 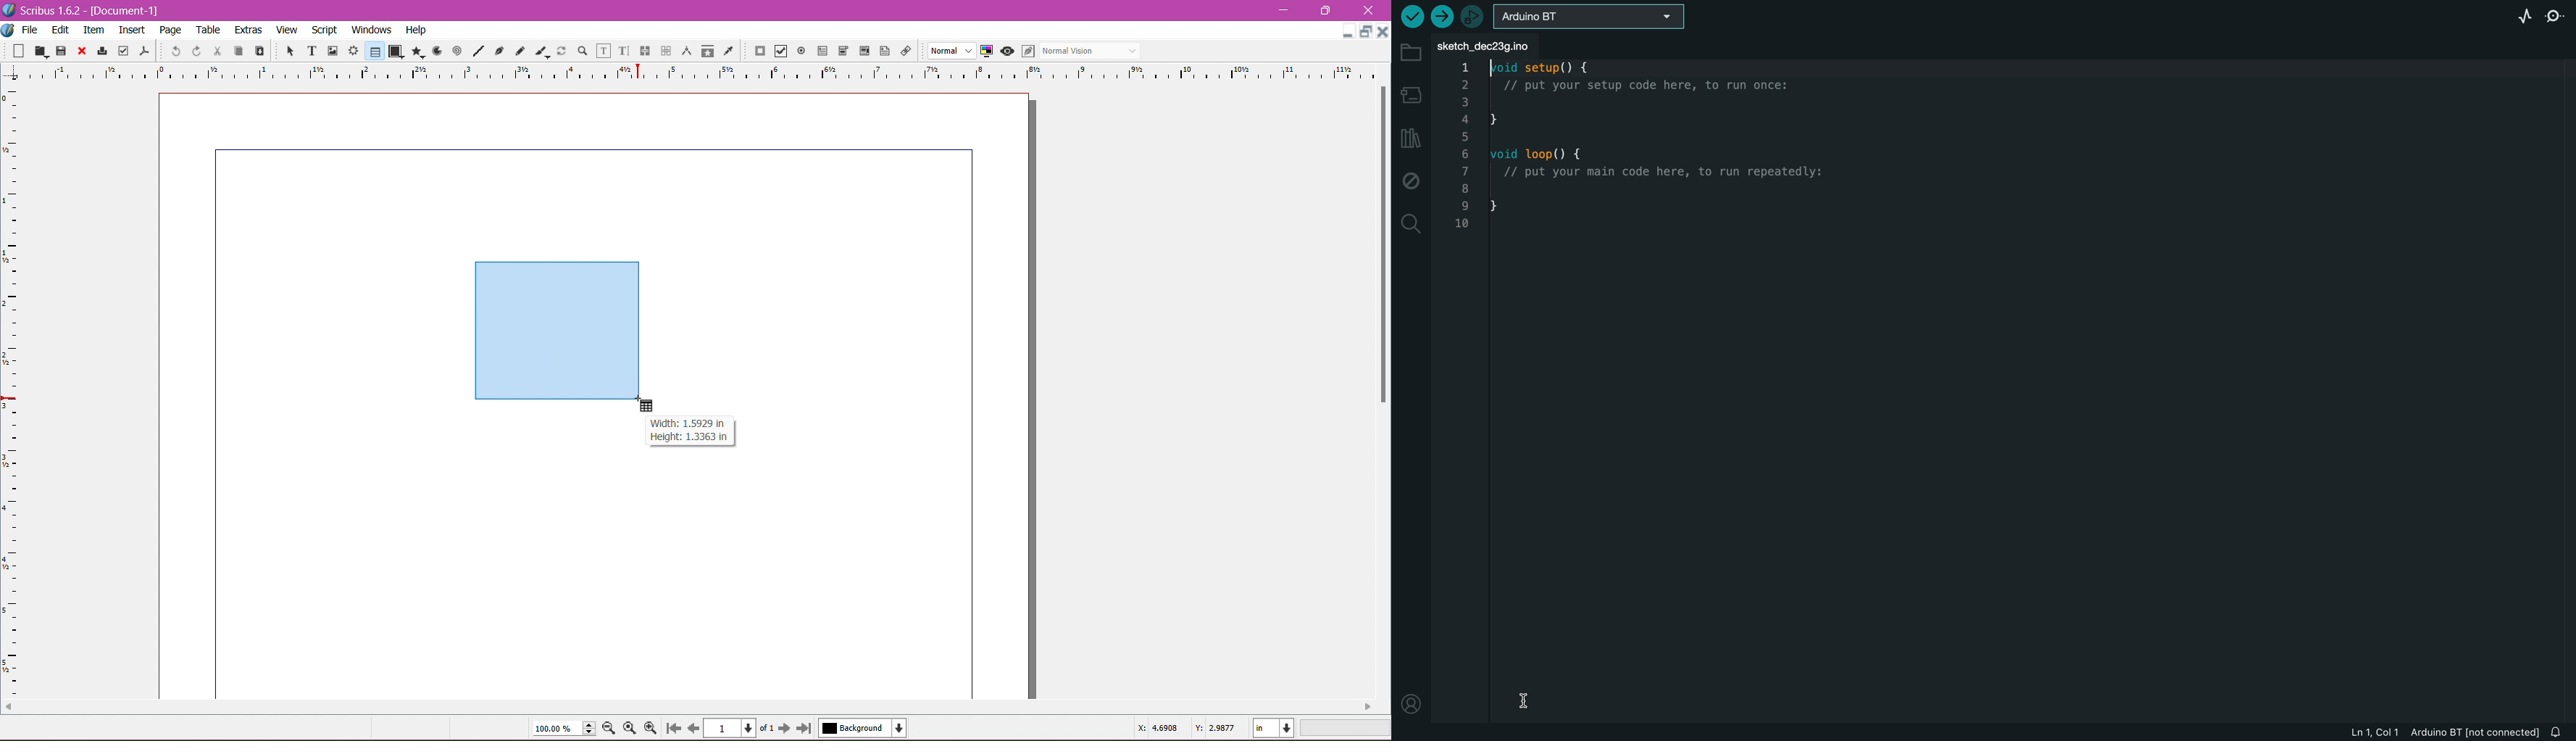 What do you see at coordinates (685, 51) in the screenshot?
I see `Measurements` at bounding box center [685, 51].